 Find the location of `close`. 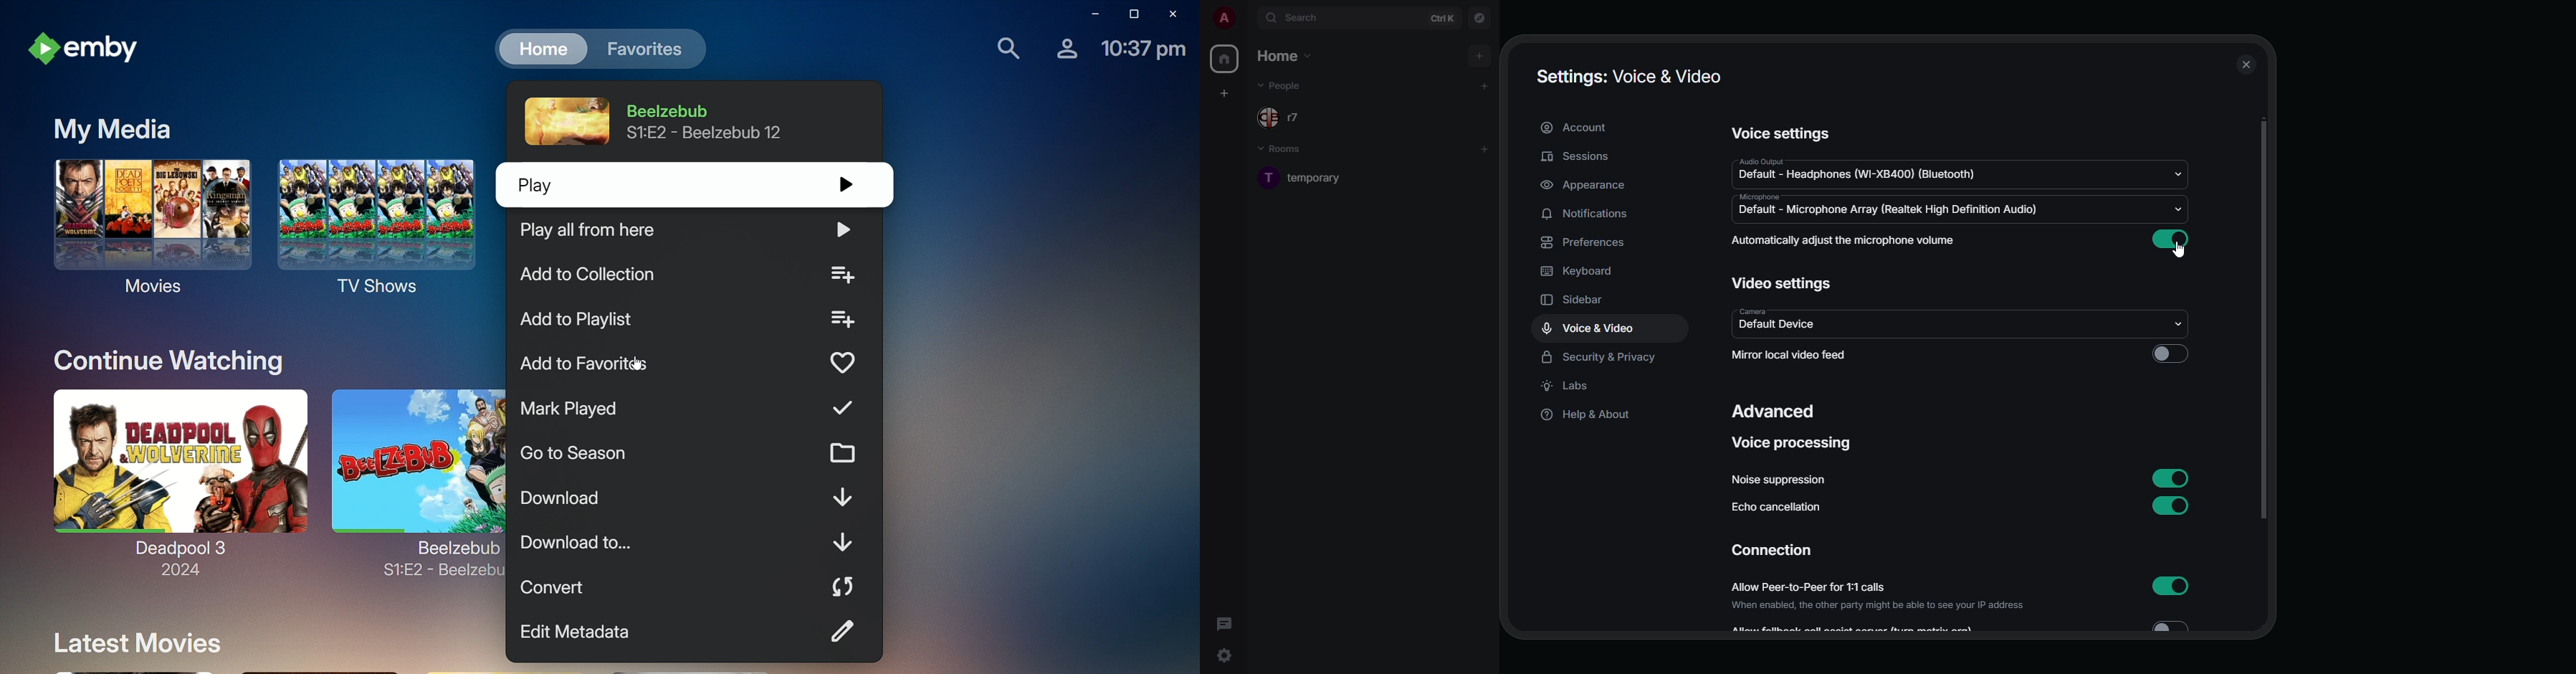

close is located at coordinates (2247, 65).